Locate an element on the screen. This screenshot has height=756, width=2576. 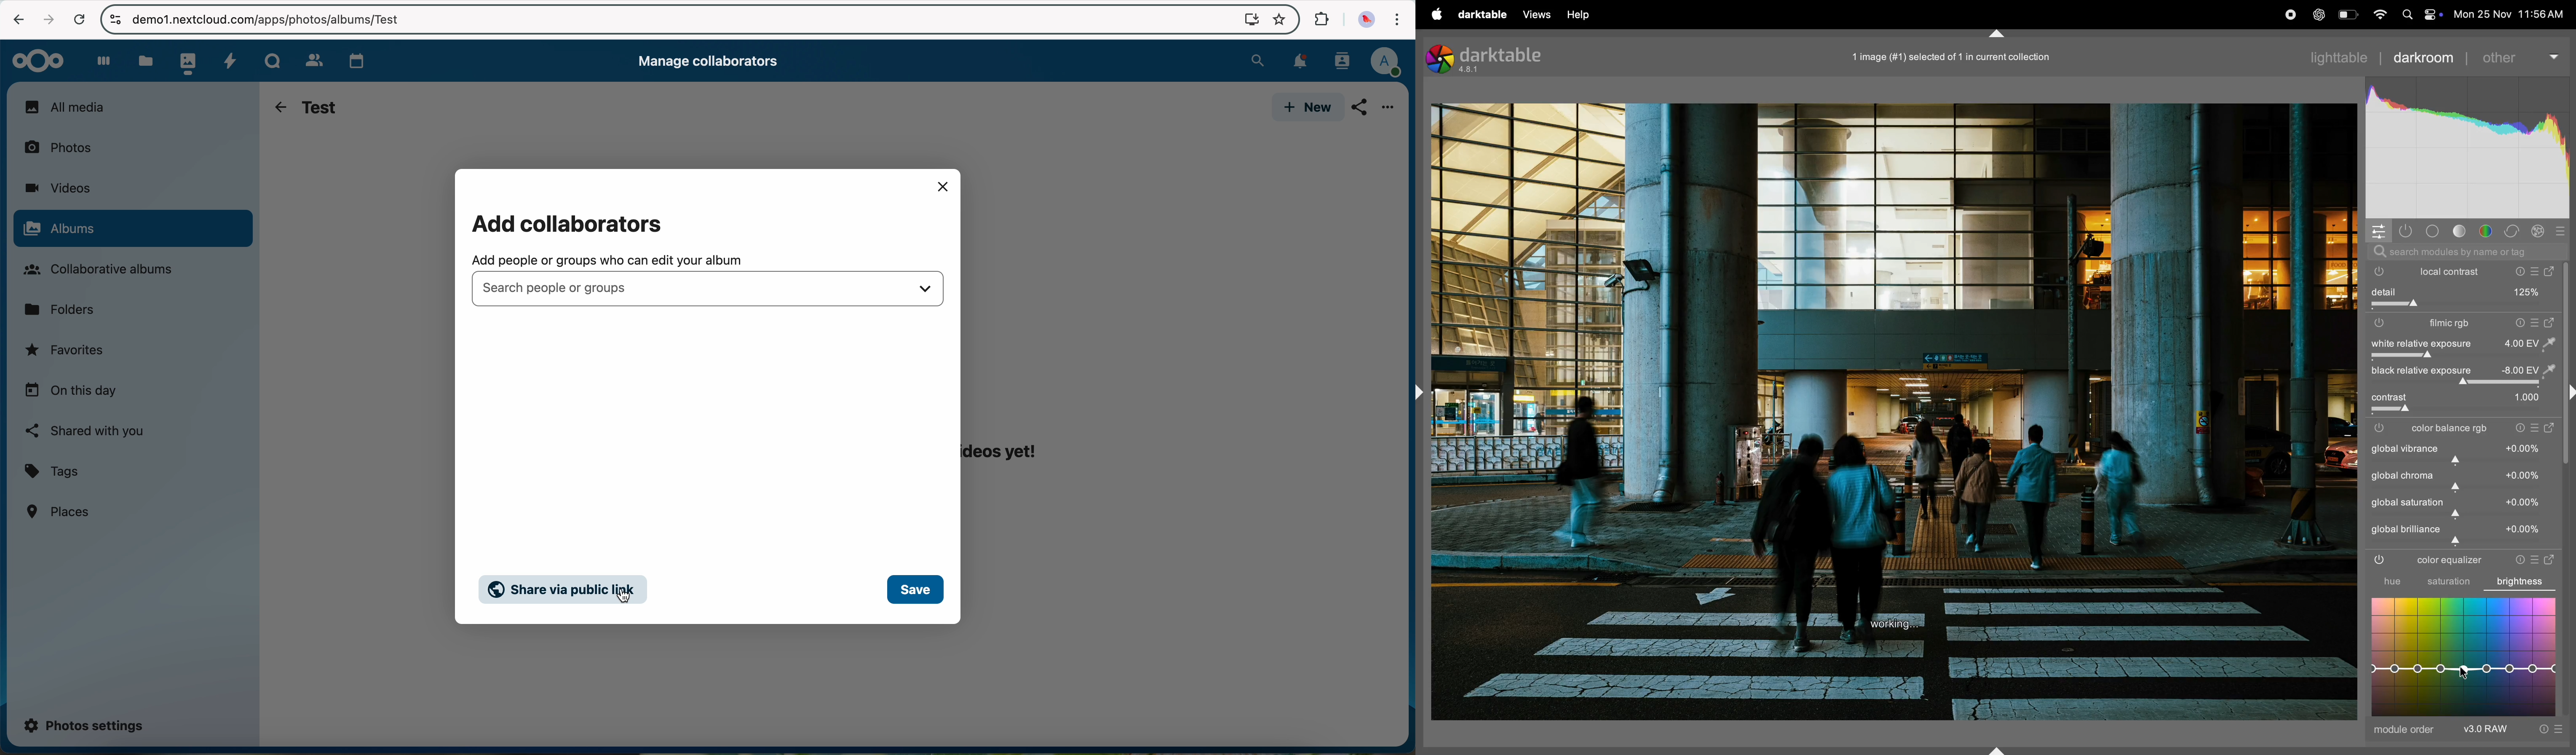
image  is located at coordinates (1894, 412).